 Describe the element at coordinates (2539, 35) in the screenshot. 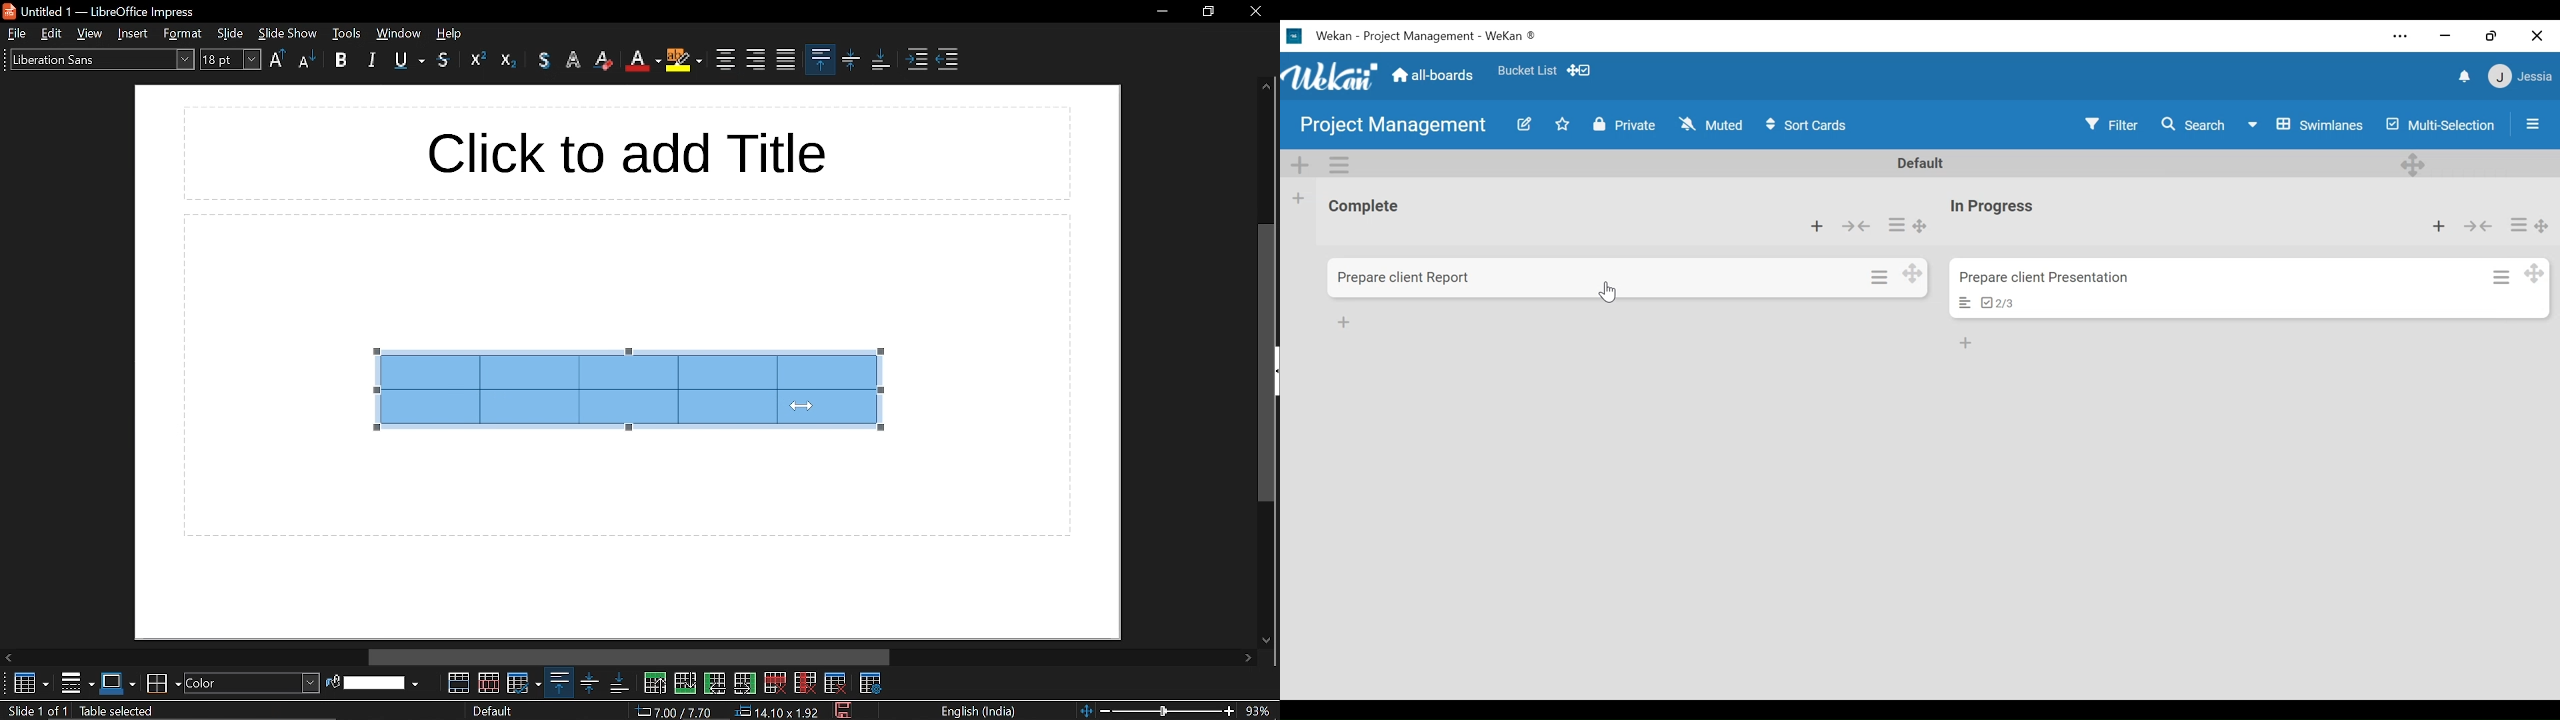

I see `Close` at that location.